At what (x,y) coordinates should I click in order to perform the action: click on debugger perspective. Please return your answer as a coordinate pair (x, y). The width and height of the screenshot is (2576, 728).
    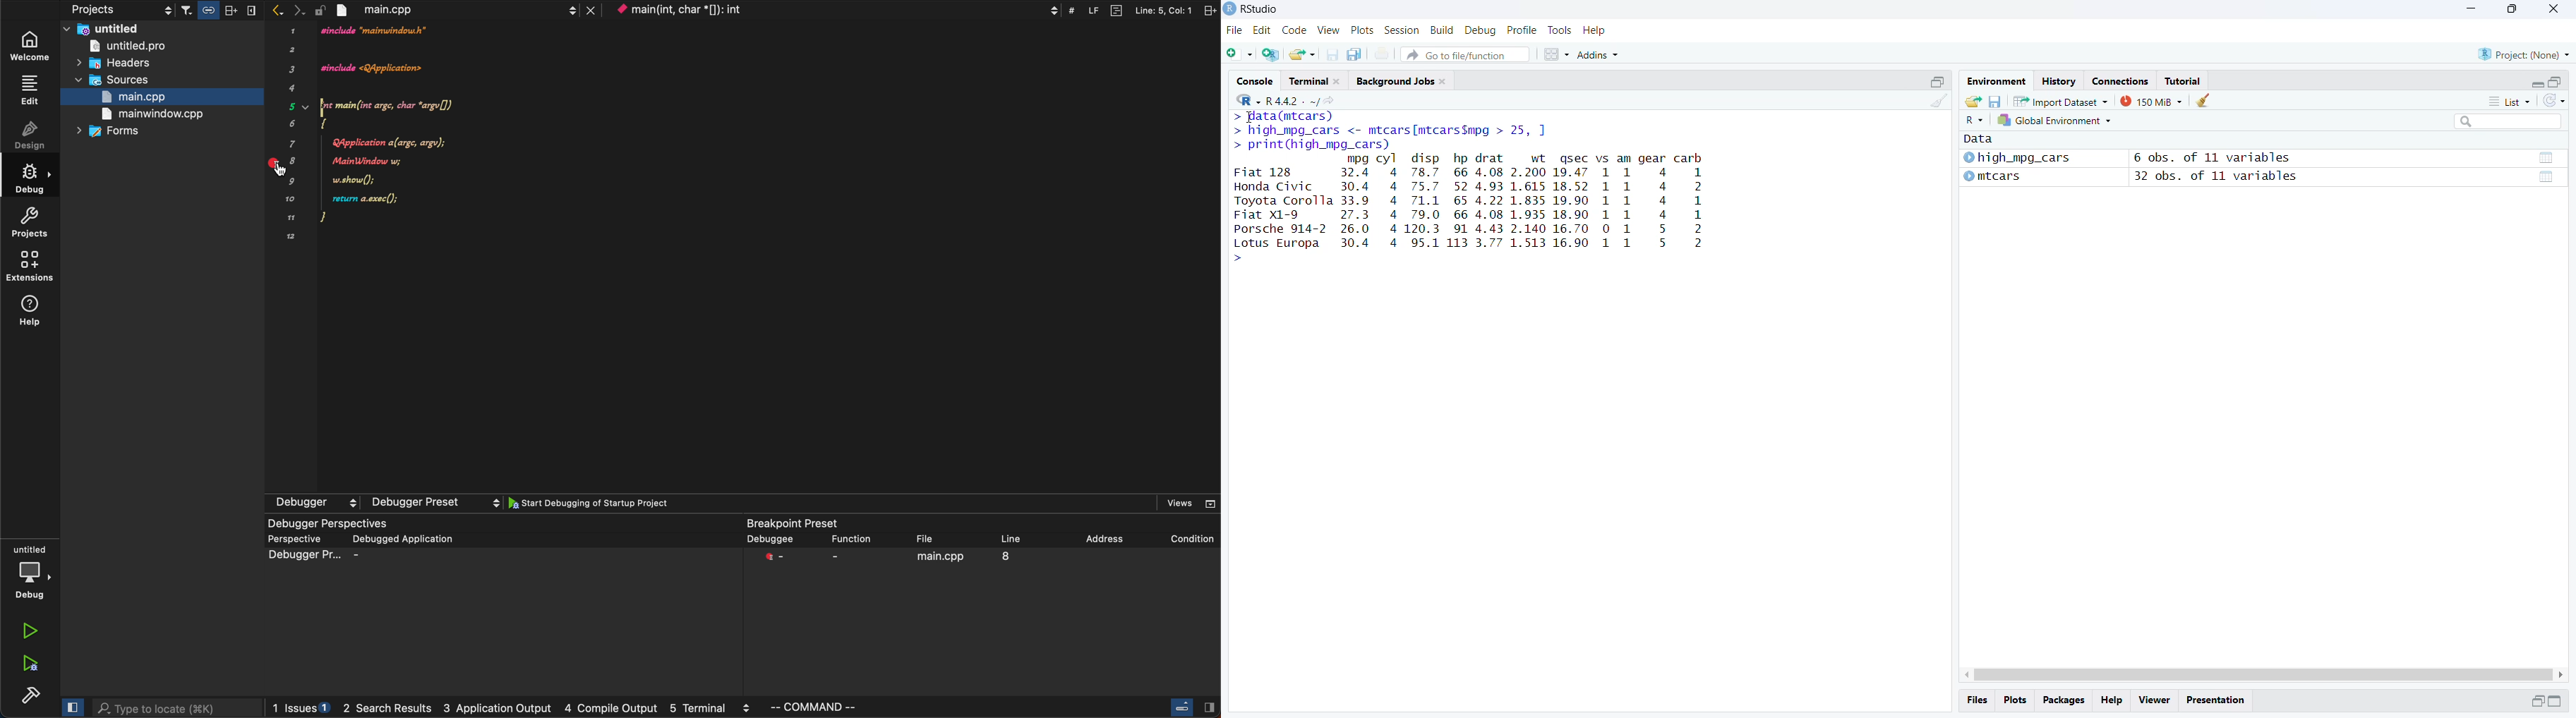
    Looking at the image, I should click on (502, 605).